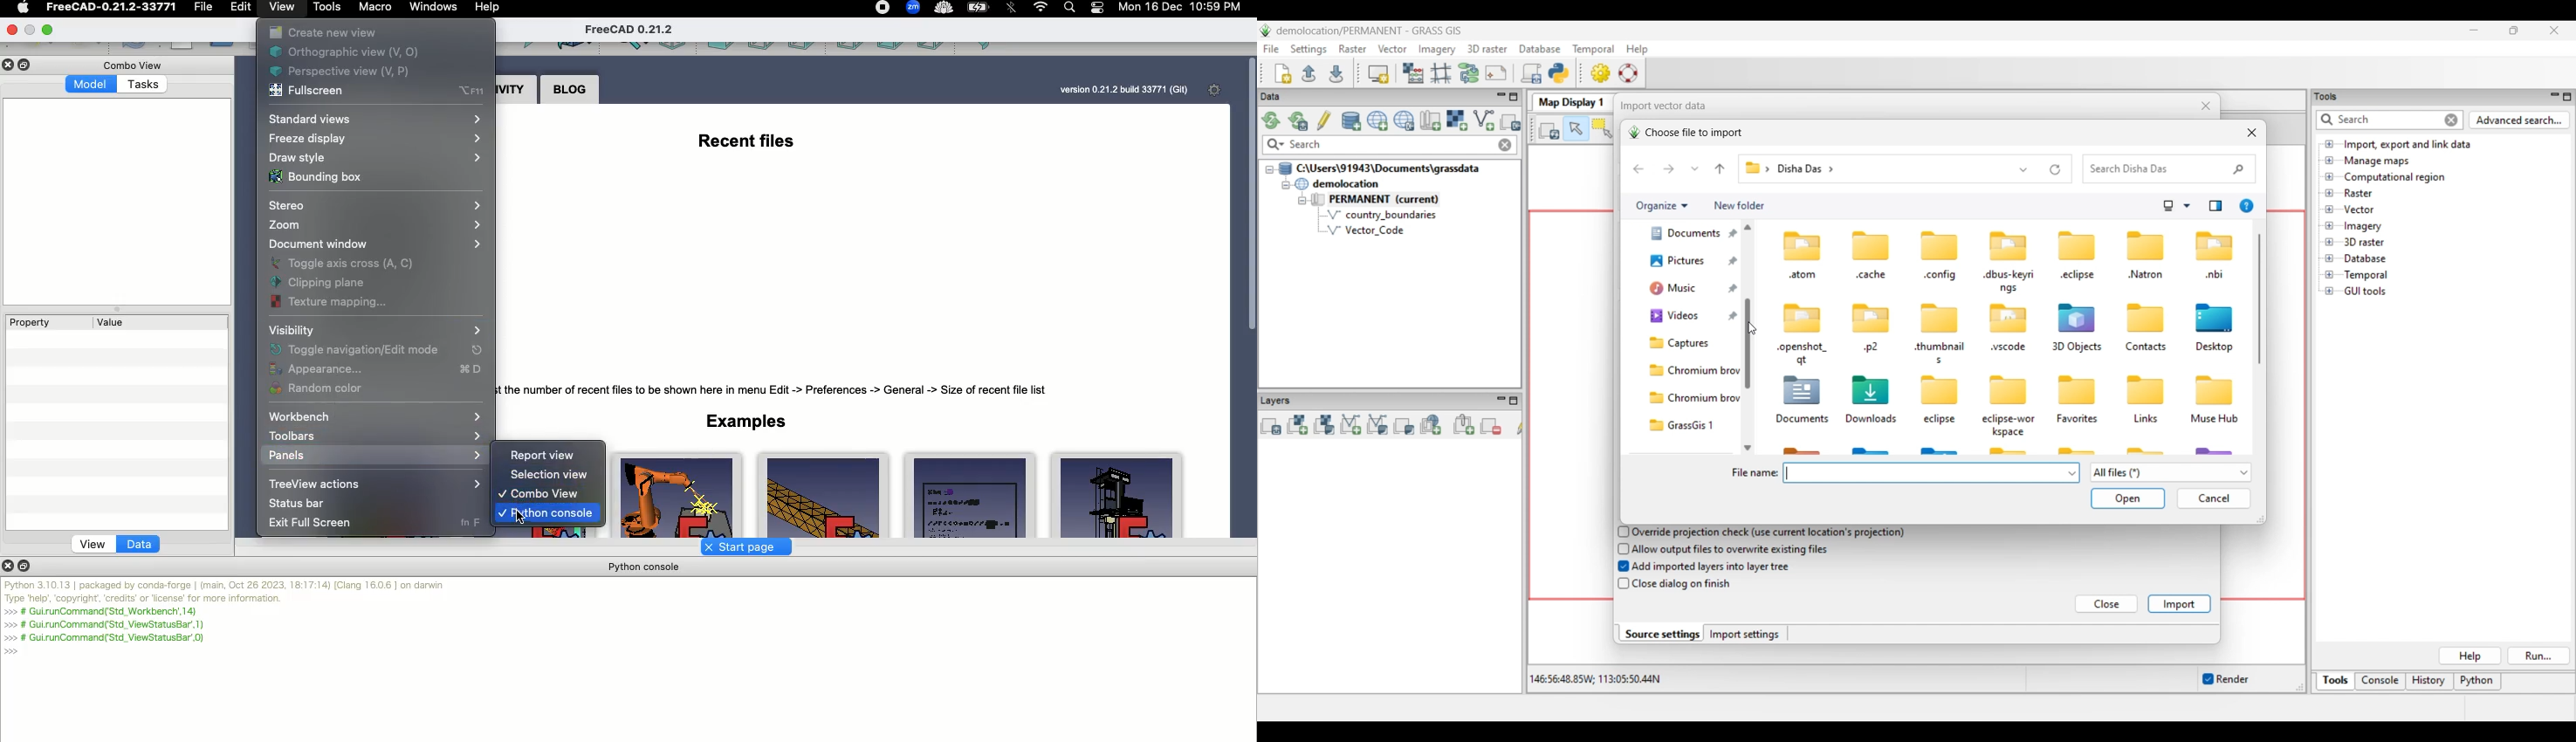 The width and height of the screenshot is (2576, 756). What do you see at coordinates (744, 137) in the screenshot?
I see `Recent files` at bounding box center [744, 137].